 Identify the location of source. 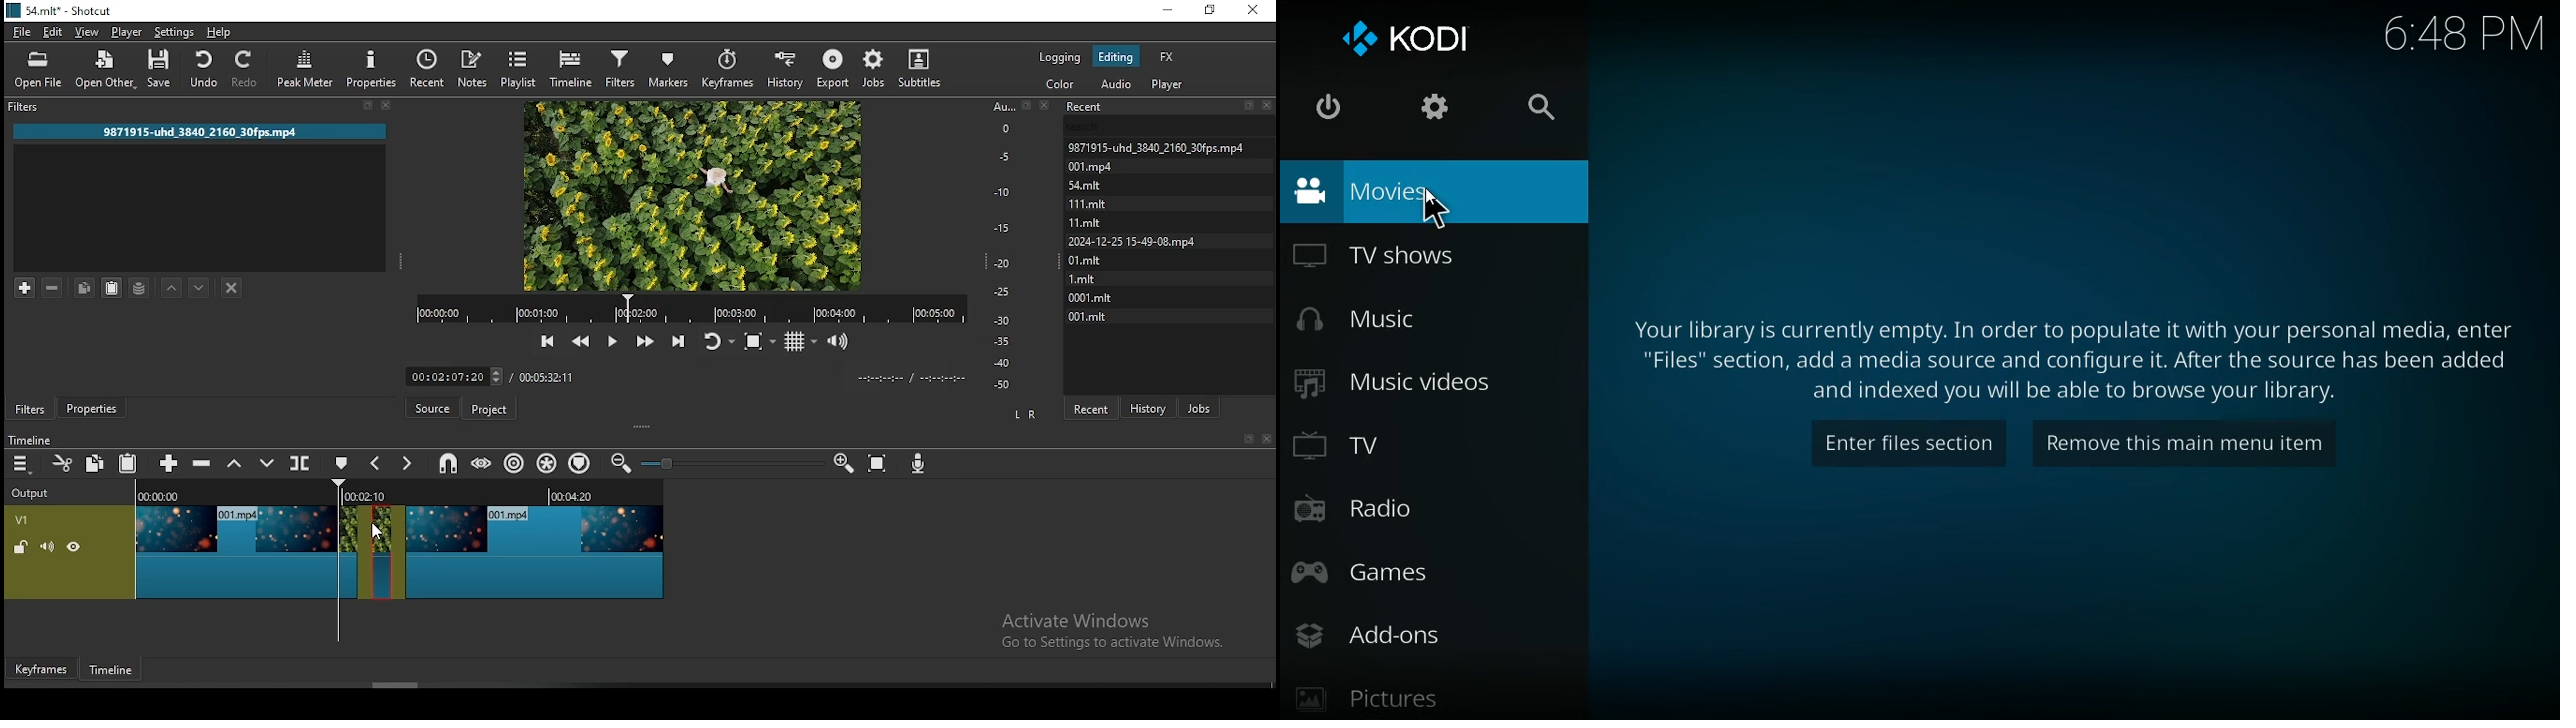
(435, 409).